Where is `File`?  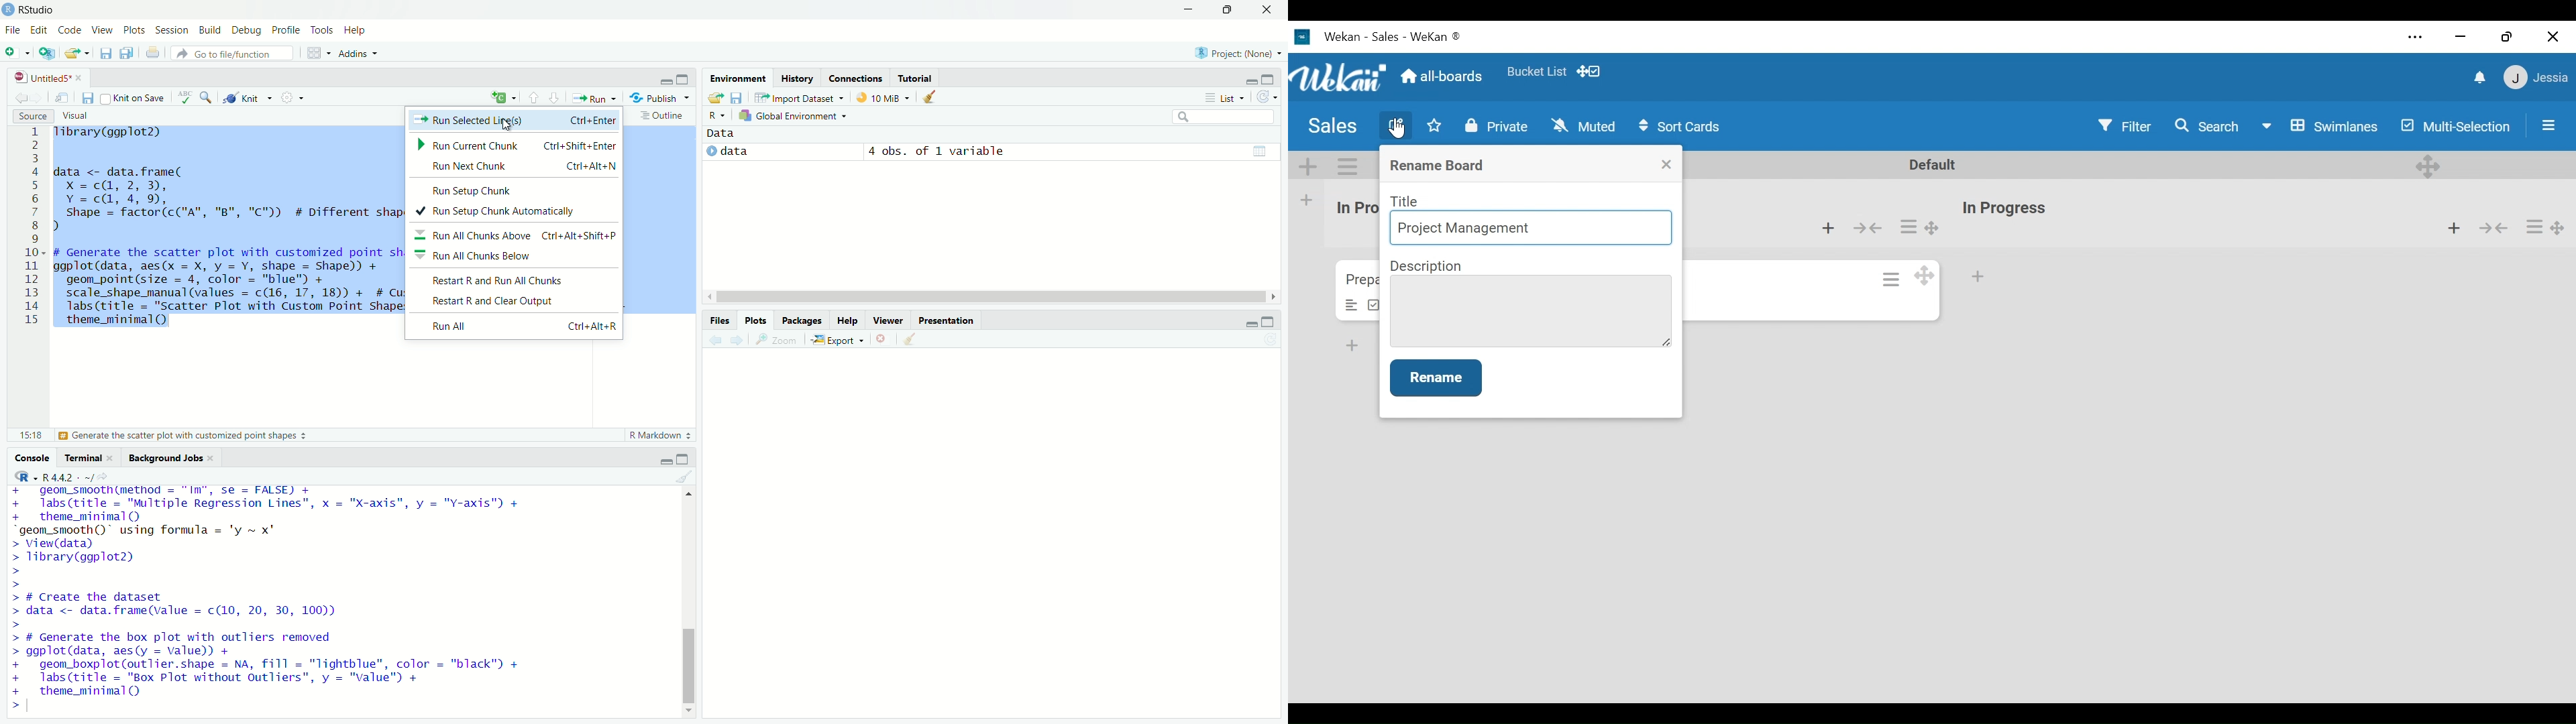
File is located at coordinates (13, 29).